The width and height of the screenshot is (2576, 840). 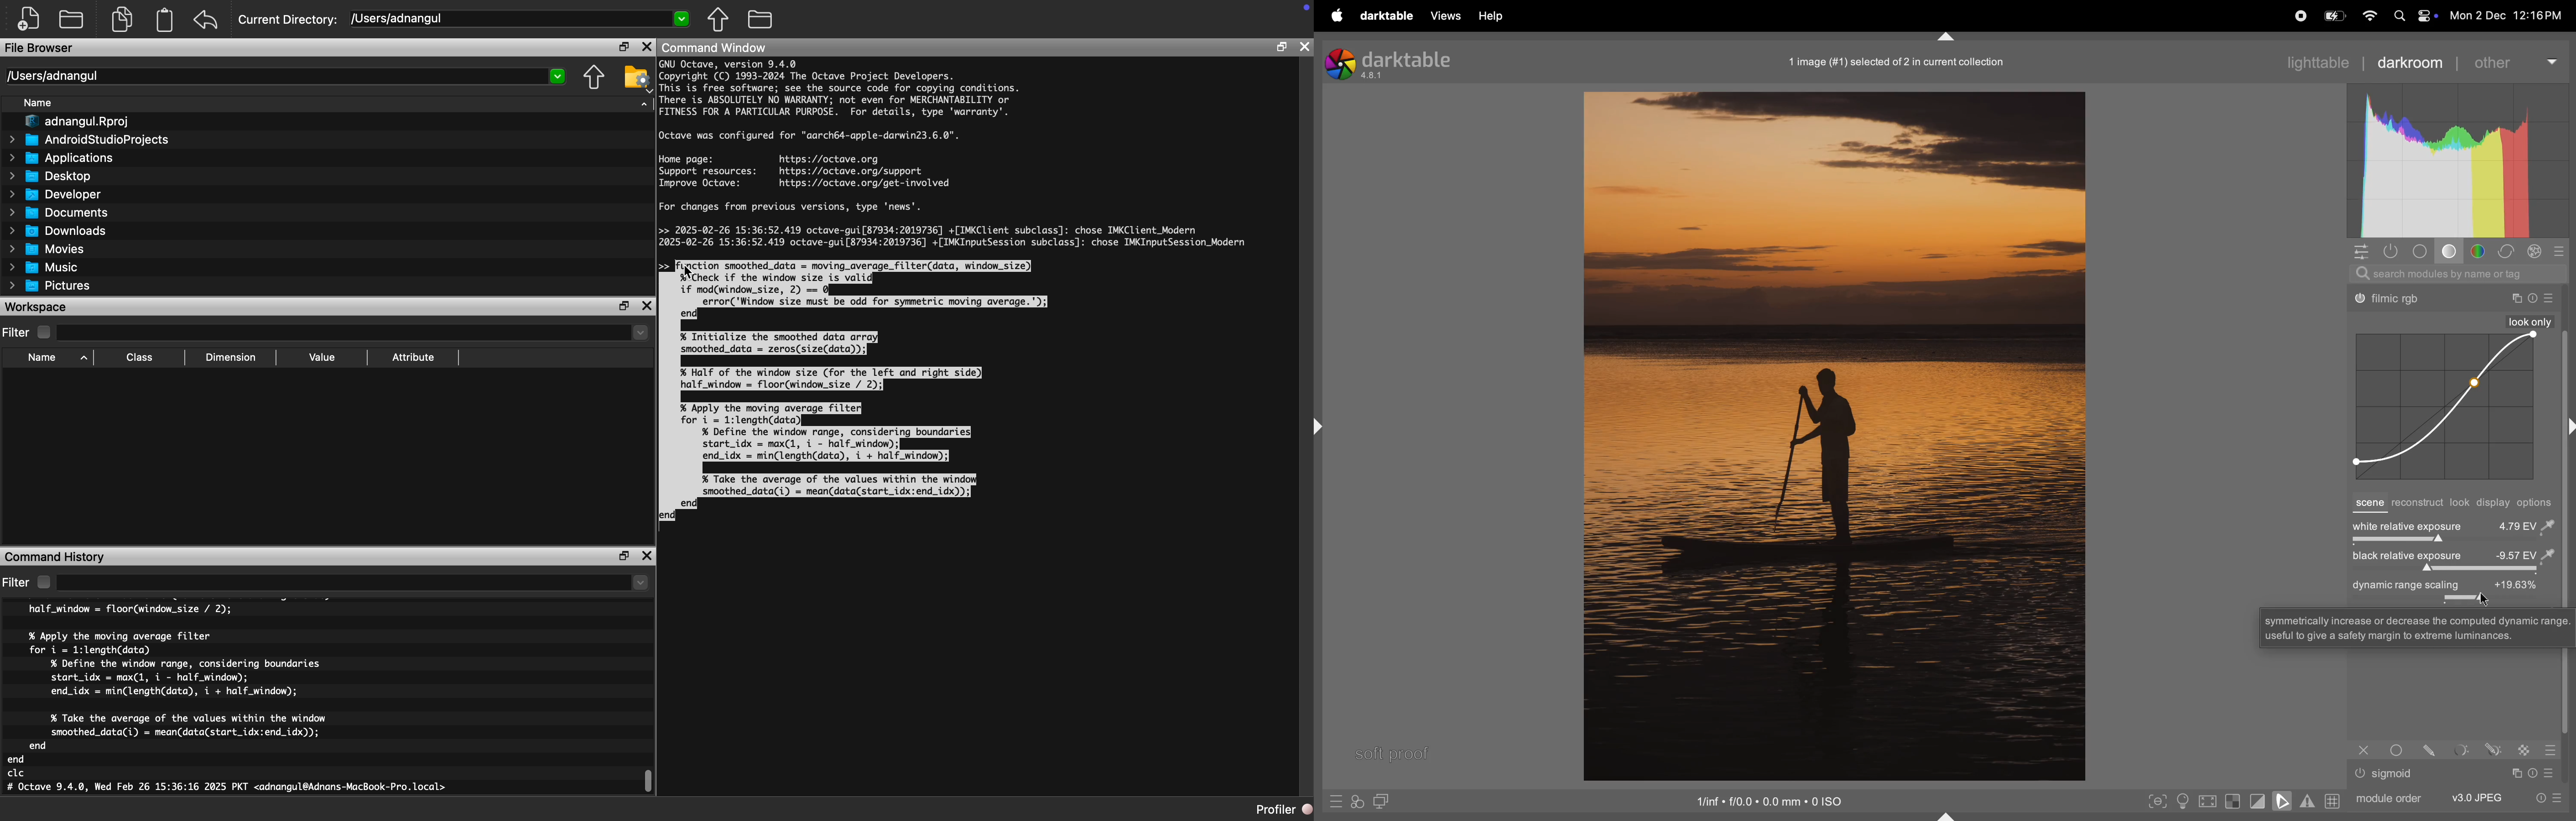 I want to click on batttery, so click(x=2335, y=17).